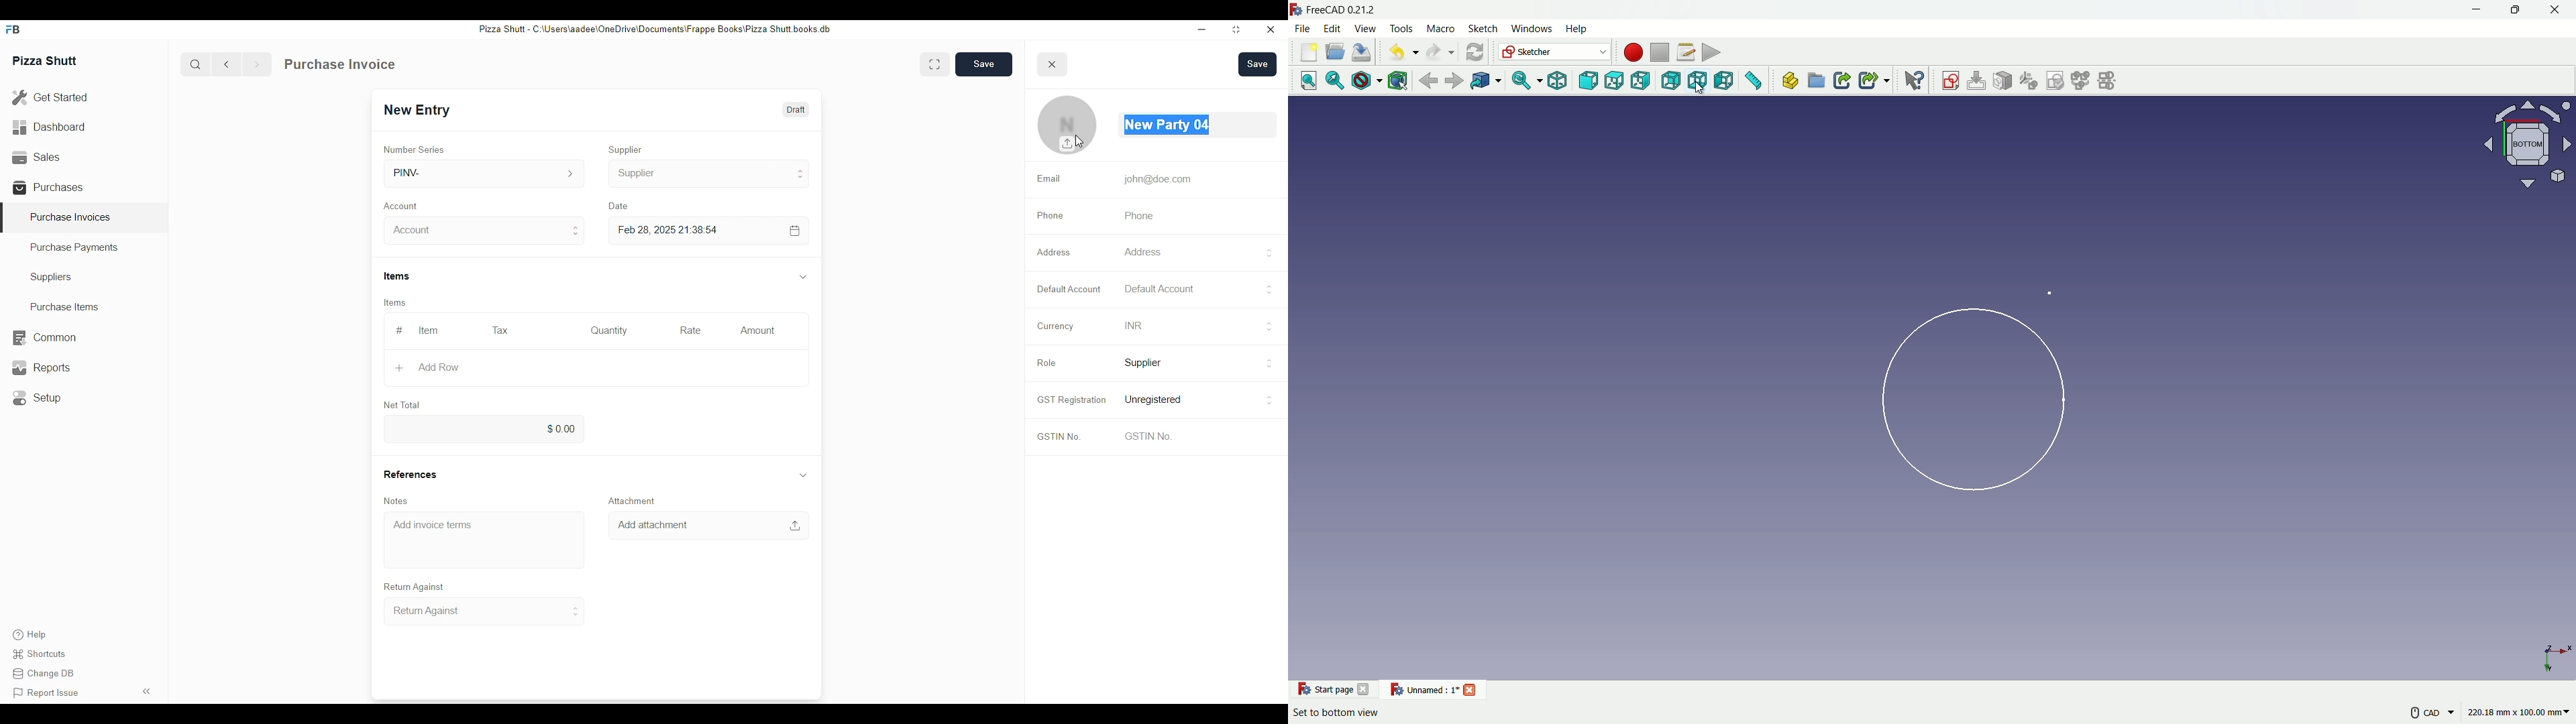  What do you see at coordinates (1423, 690) in the screenshot?
I see `file name` at bounding box center [1423, 690].